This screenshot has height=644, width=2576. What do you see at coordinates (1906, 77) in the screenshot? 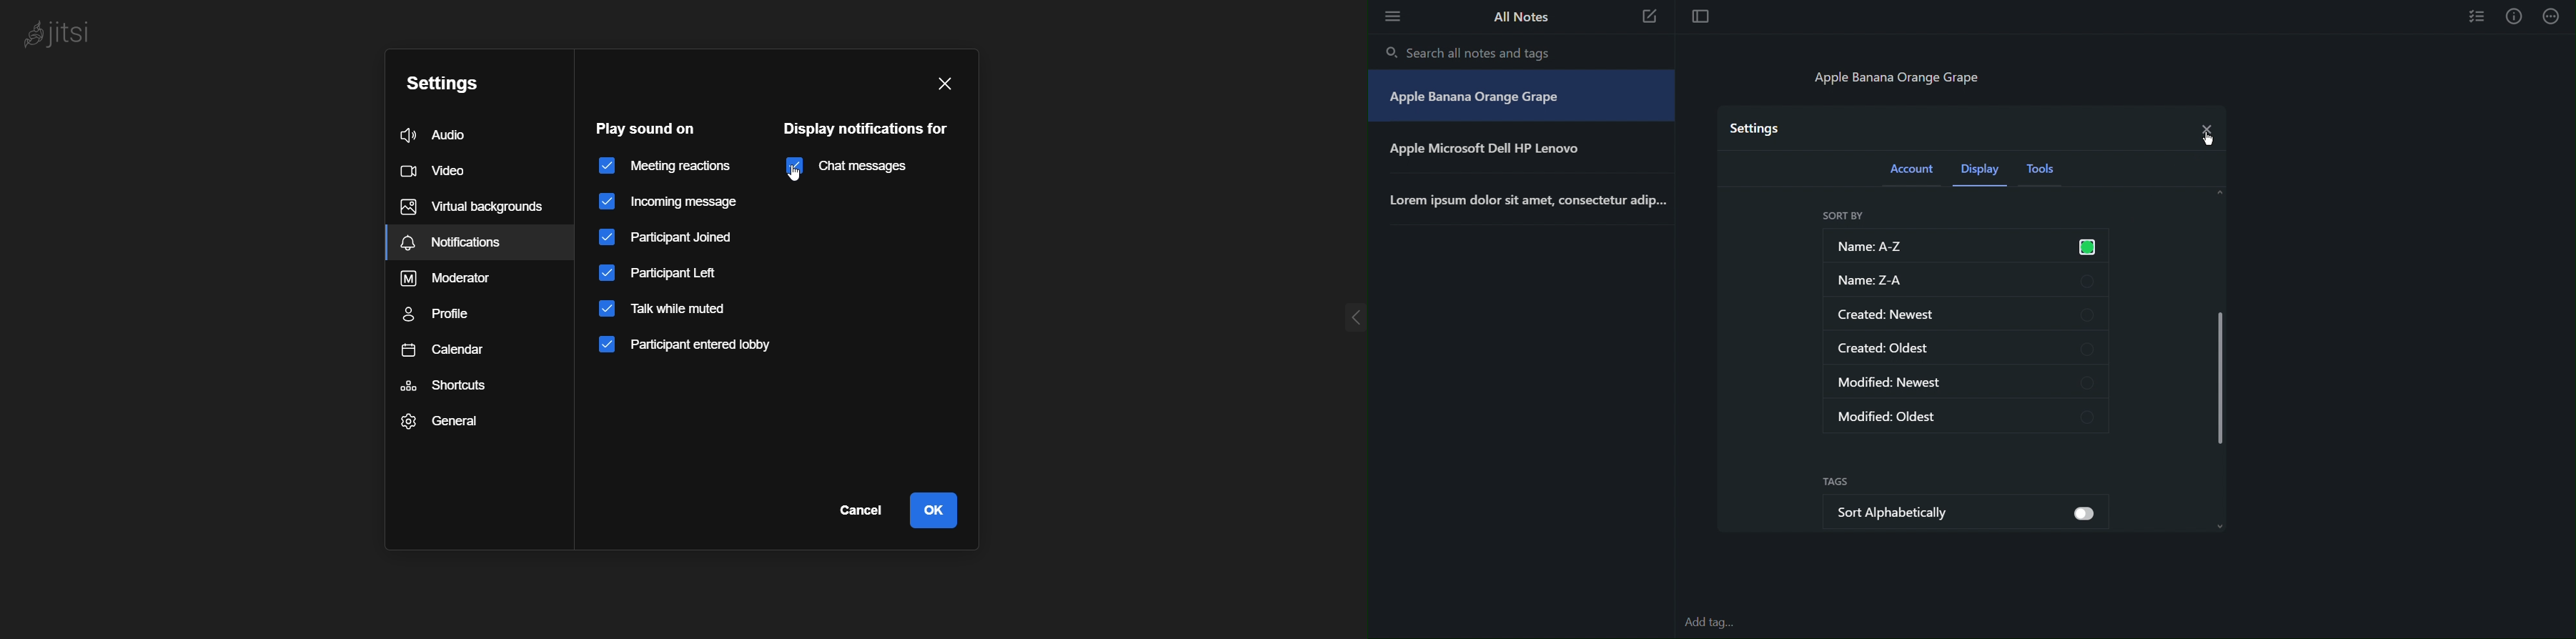
I see `Apple Banana Orange Grape` at bounding box center [1906, 77].